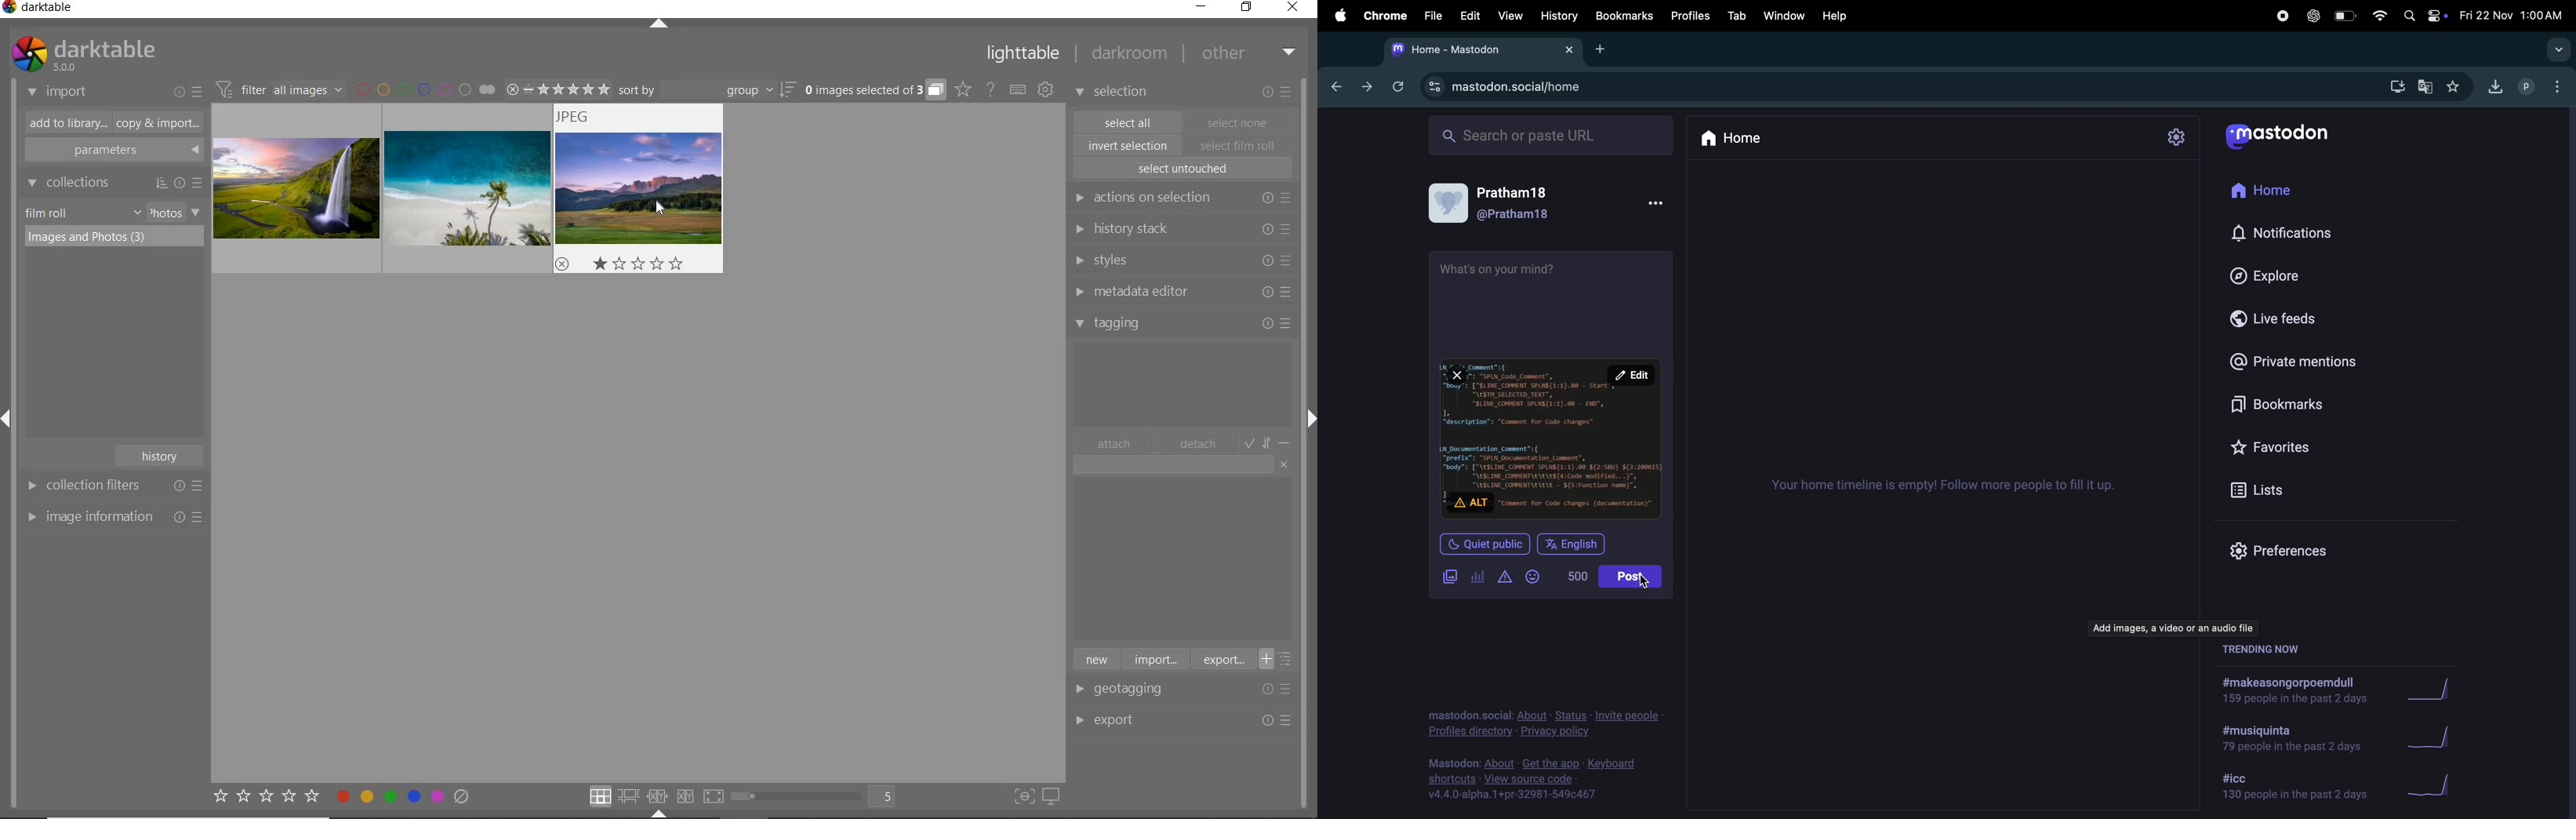 The height and width of the screenshot is (840, 2576). Describe the element at coordinates (1022, 795) in the screenshot. I see `toggle focus-peaking mode` at that location.